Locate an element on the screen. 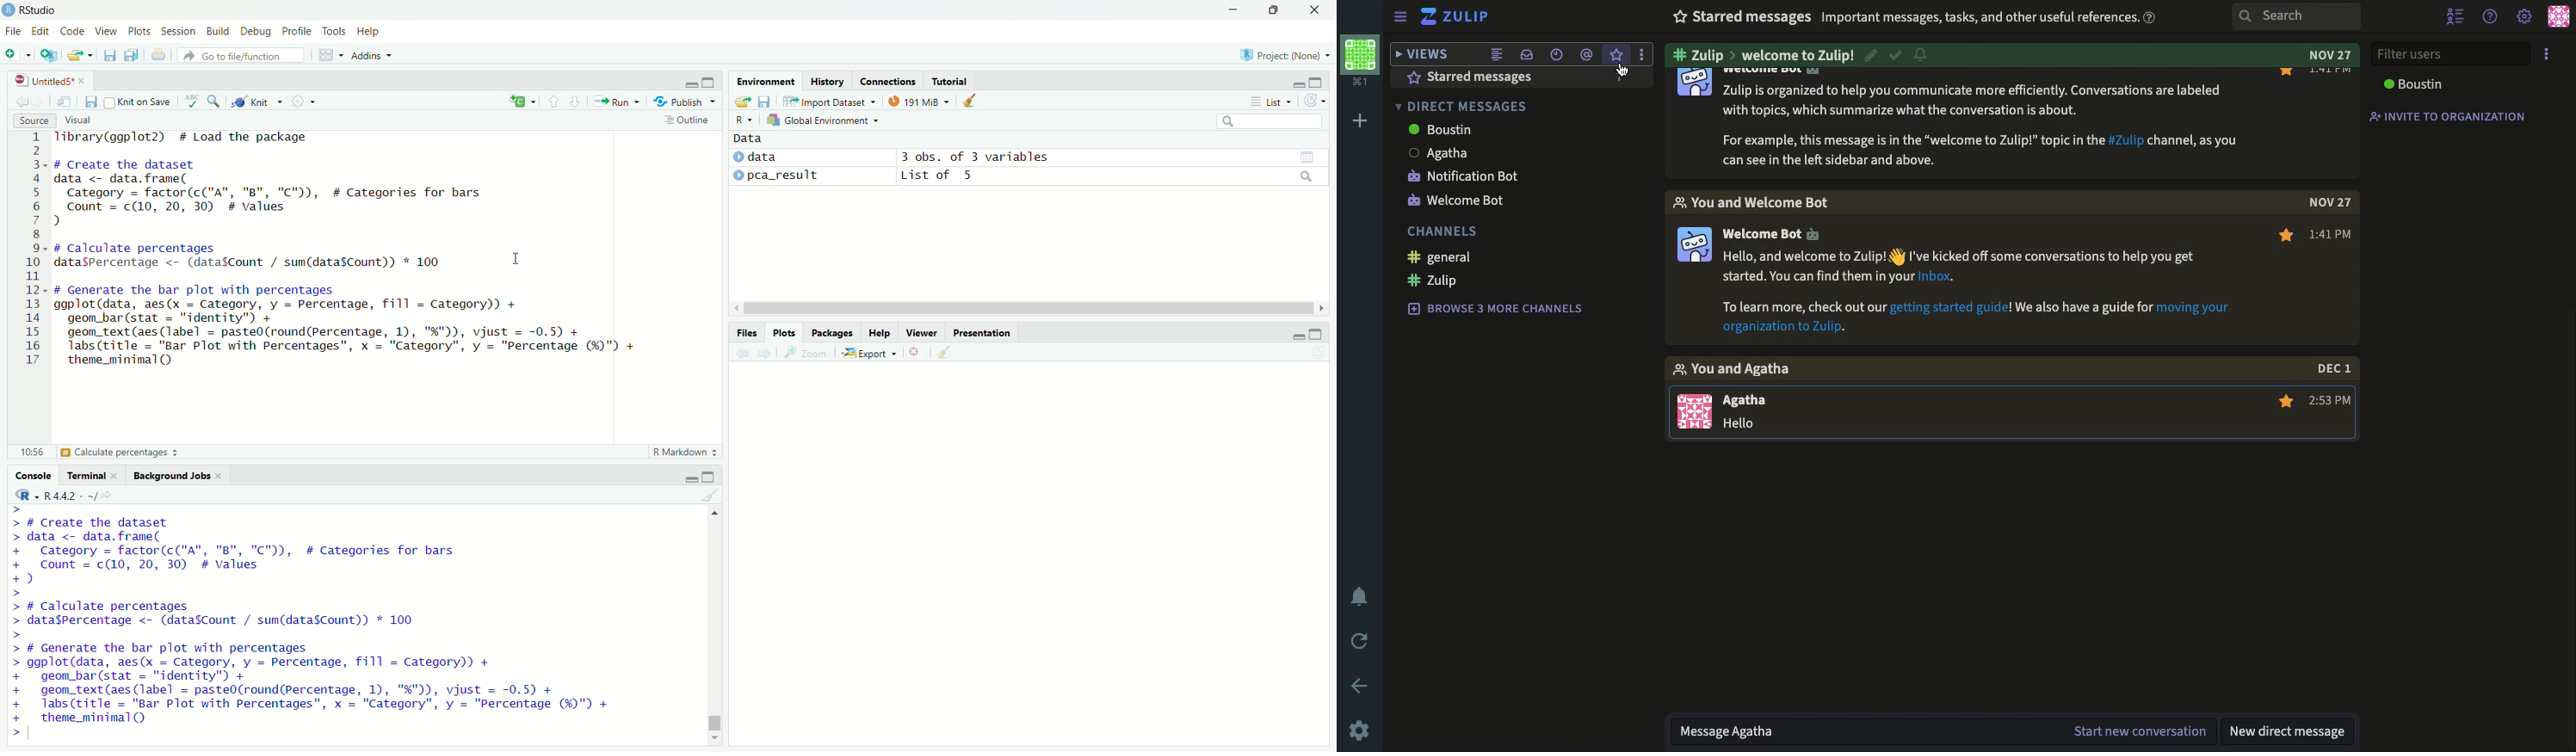 Image resolution: width=2576 pixels, height=756 pixels. workspace panes is located at coordinates (328, 54).